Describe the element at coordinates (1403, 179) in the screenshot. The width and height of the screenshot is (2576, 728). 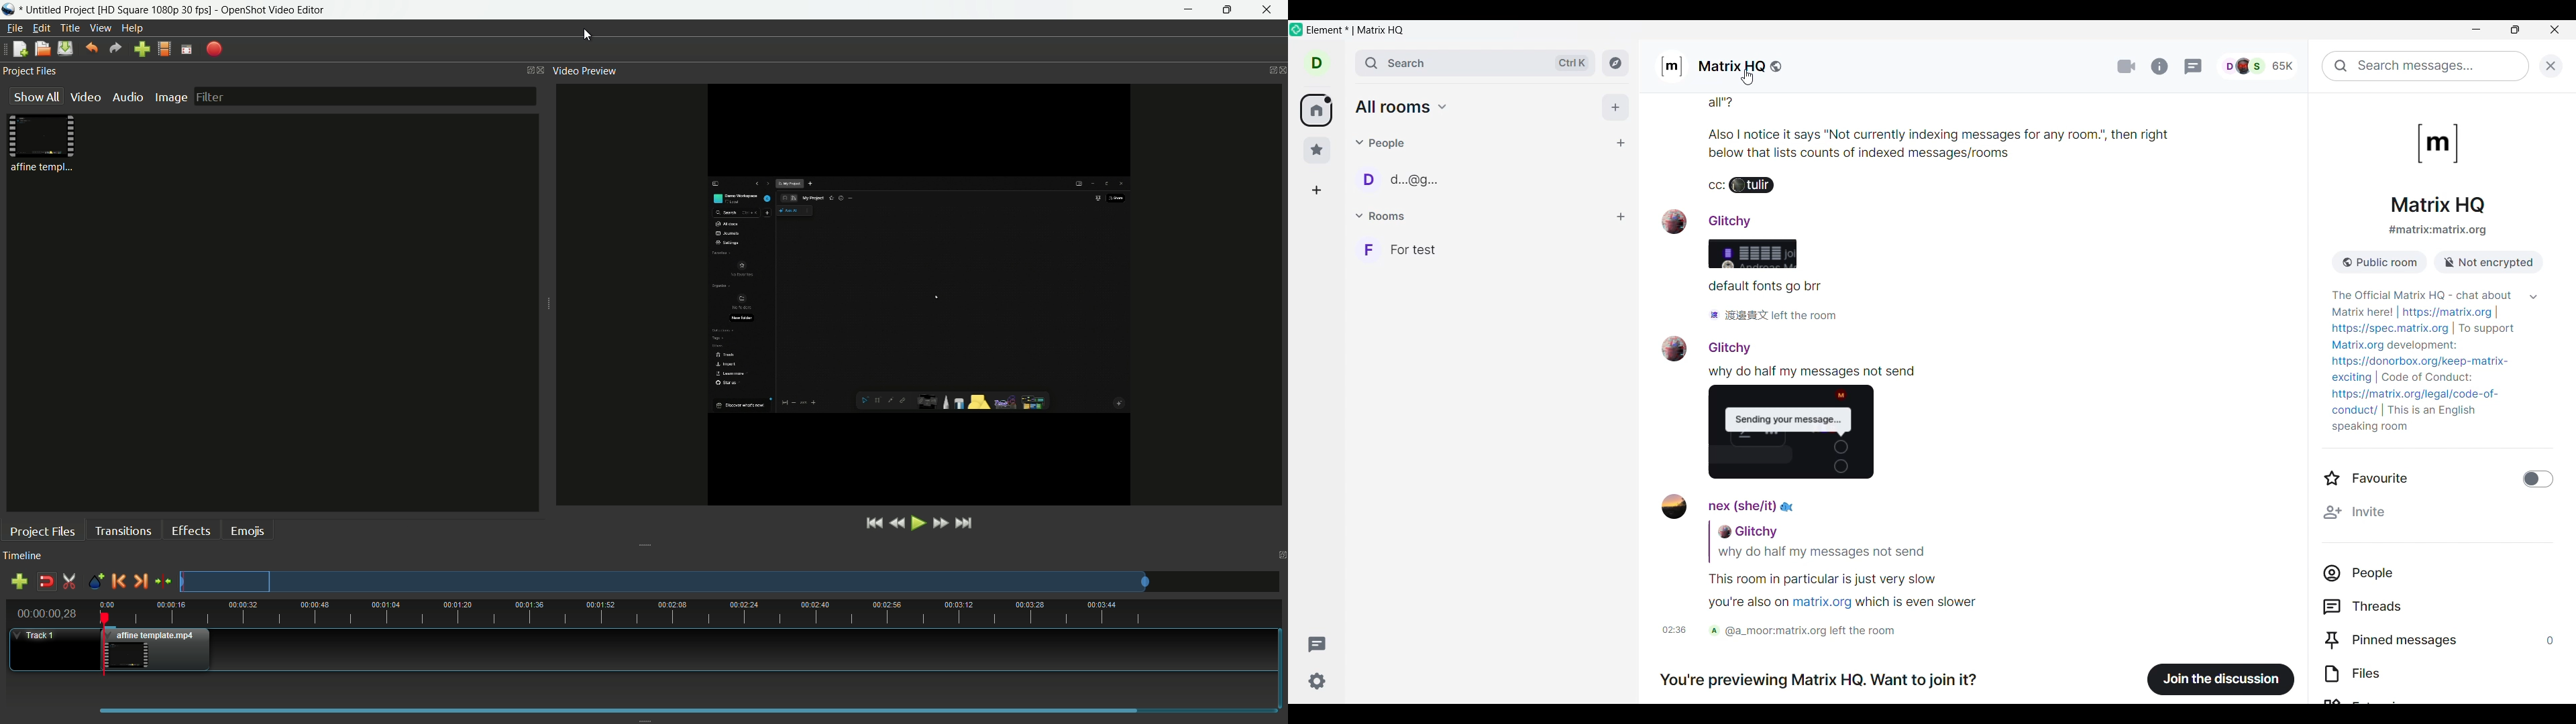
I see `Account under people` at that location.